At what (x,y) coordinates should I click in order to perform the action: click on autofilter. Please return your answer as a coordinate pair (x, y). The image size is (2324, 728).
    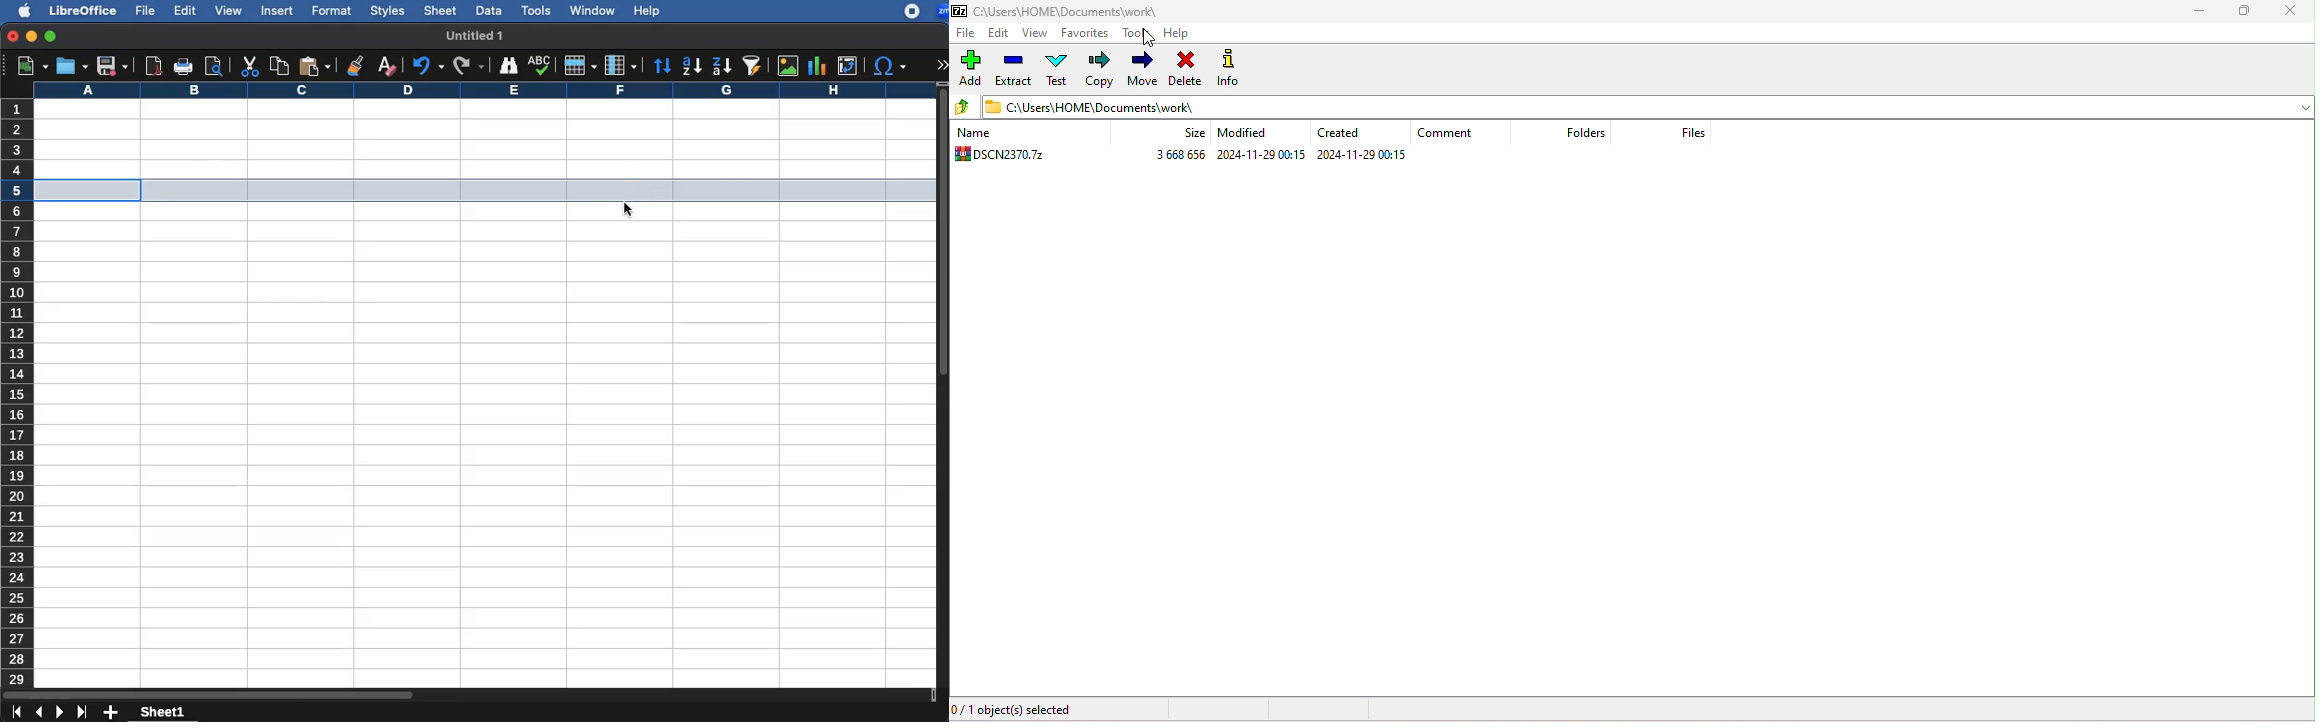
    Looking at the image, I should click on (755, 67).